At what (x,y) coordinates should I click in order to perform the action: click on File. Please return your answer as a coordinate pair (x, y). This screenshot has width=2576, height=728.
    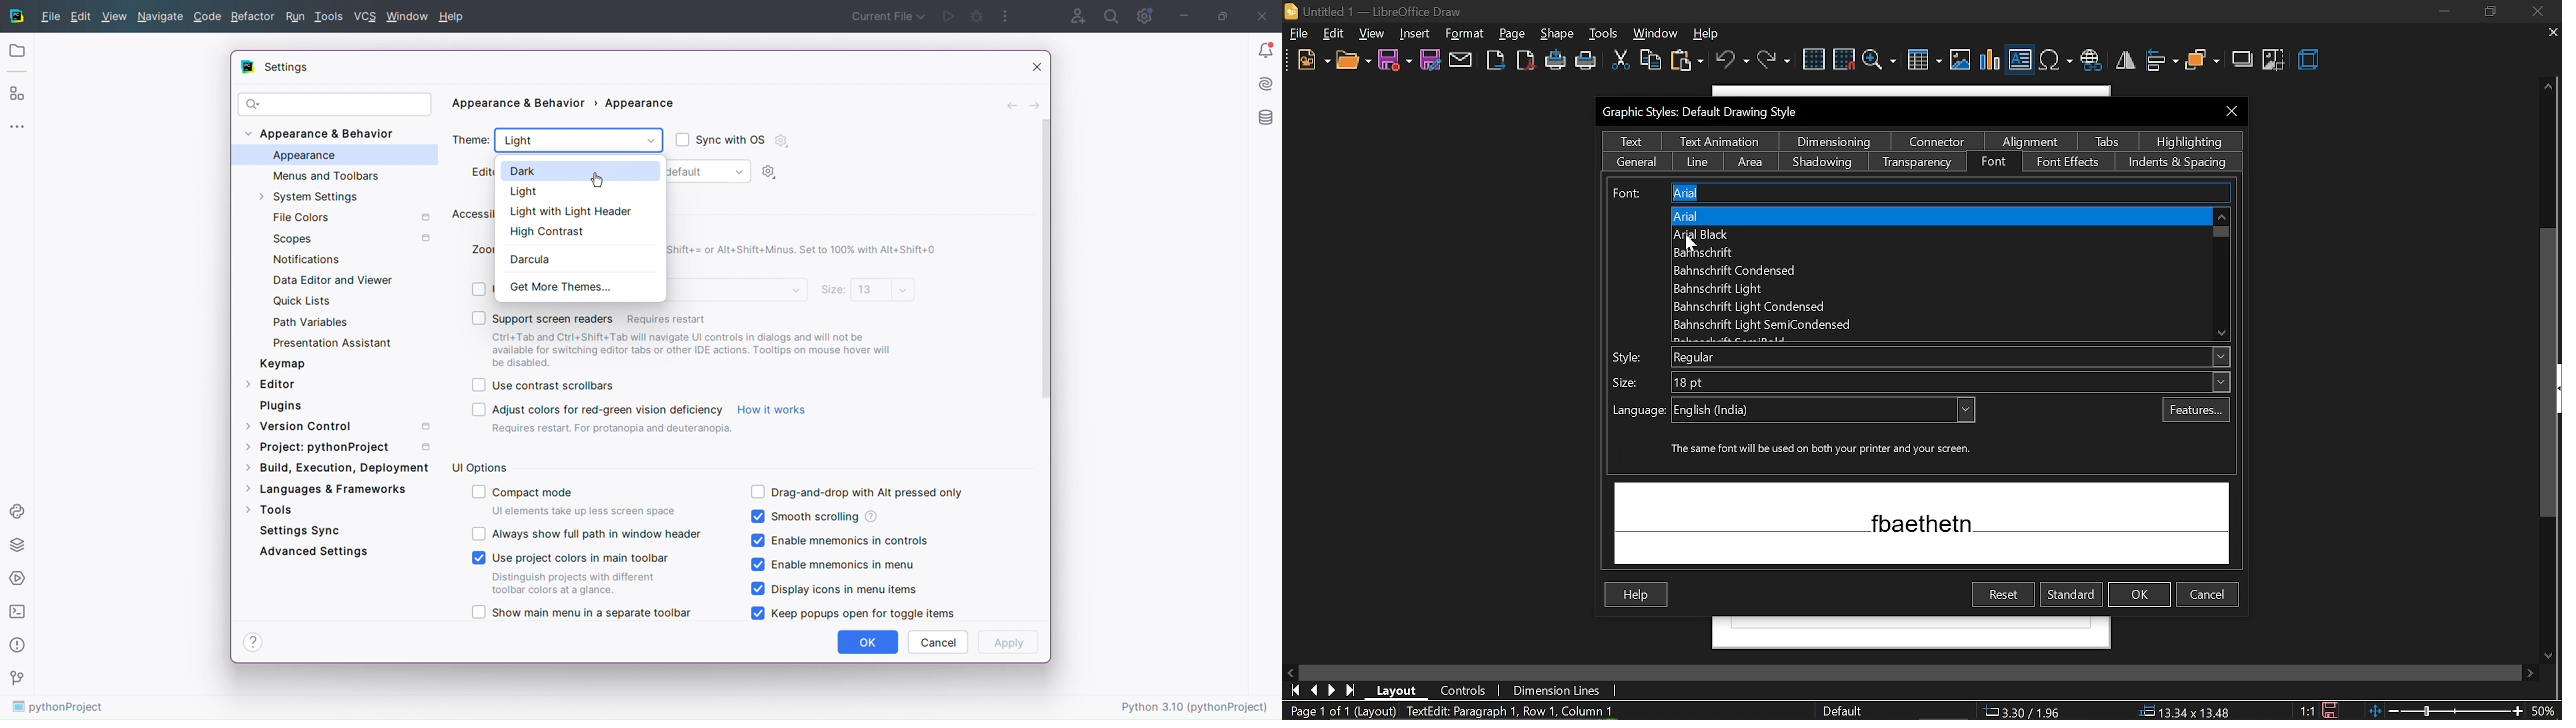
    Looking at the image, I should click on (1299, 33).